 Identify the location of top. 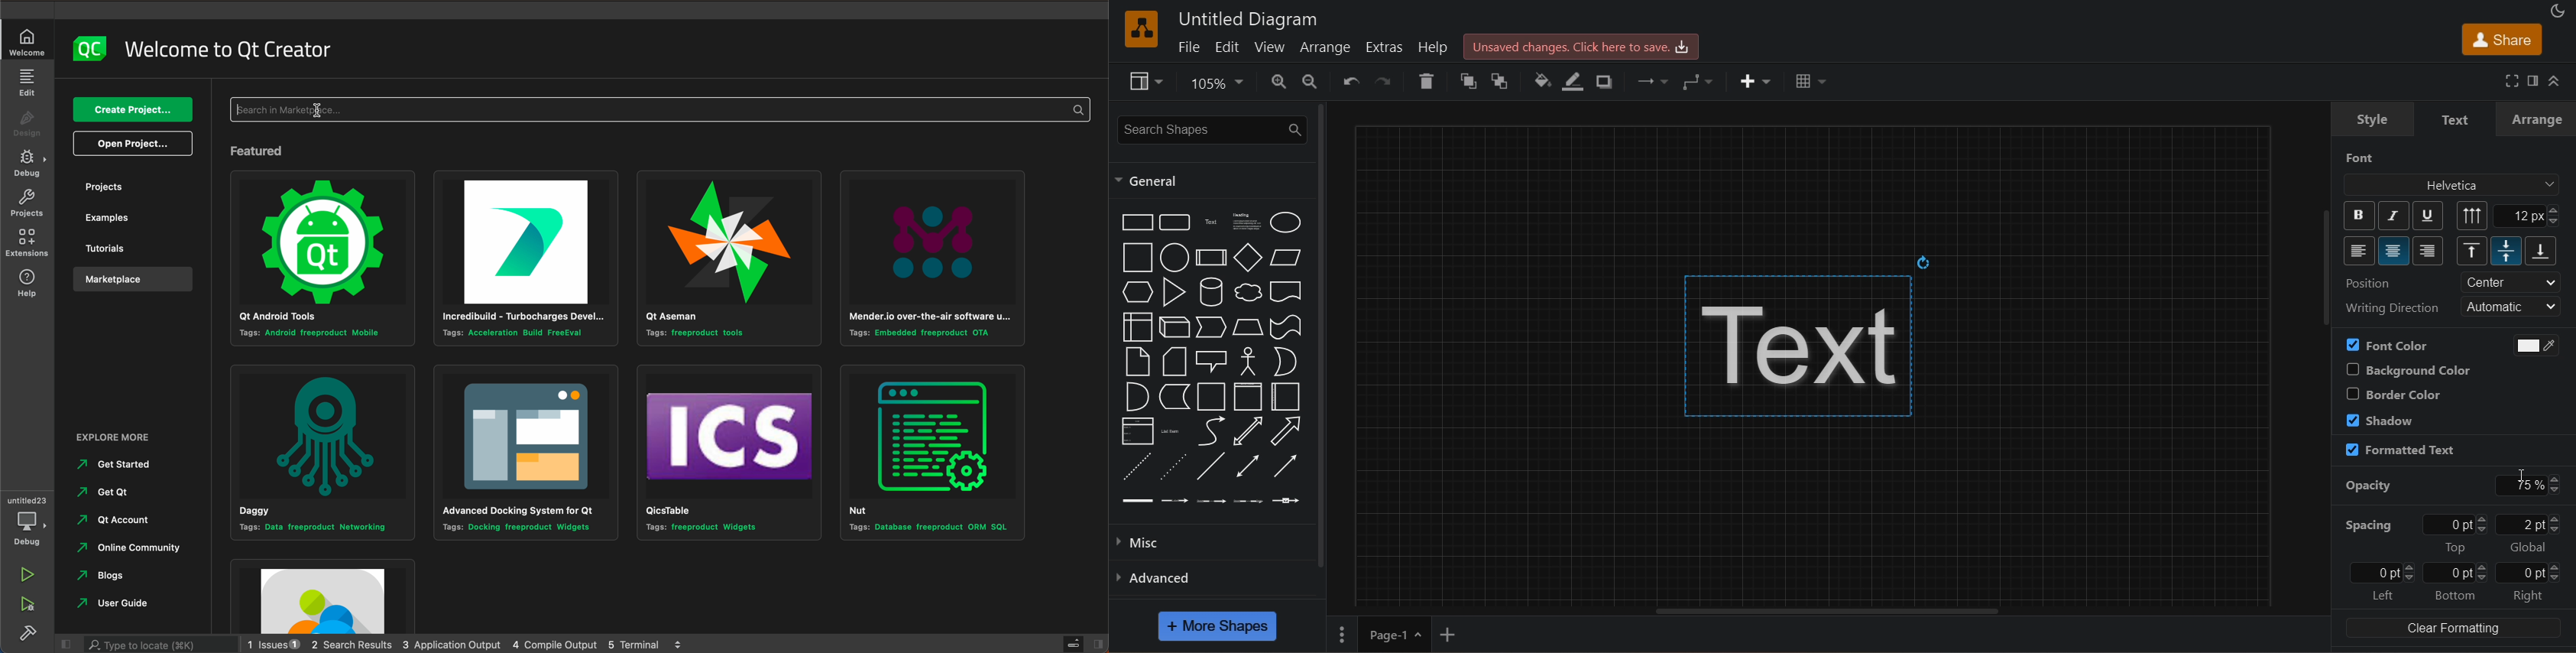
(2455, 547).